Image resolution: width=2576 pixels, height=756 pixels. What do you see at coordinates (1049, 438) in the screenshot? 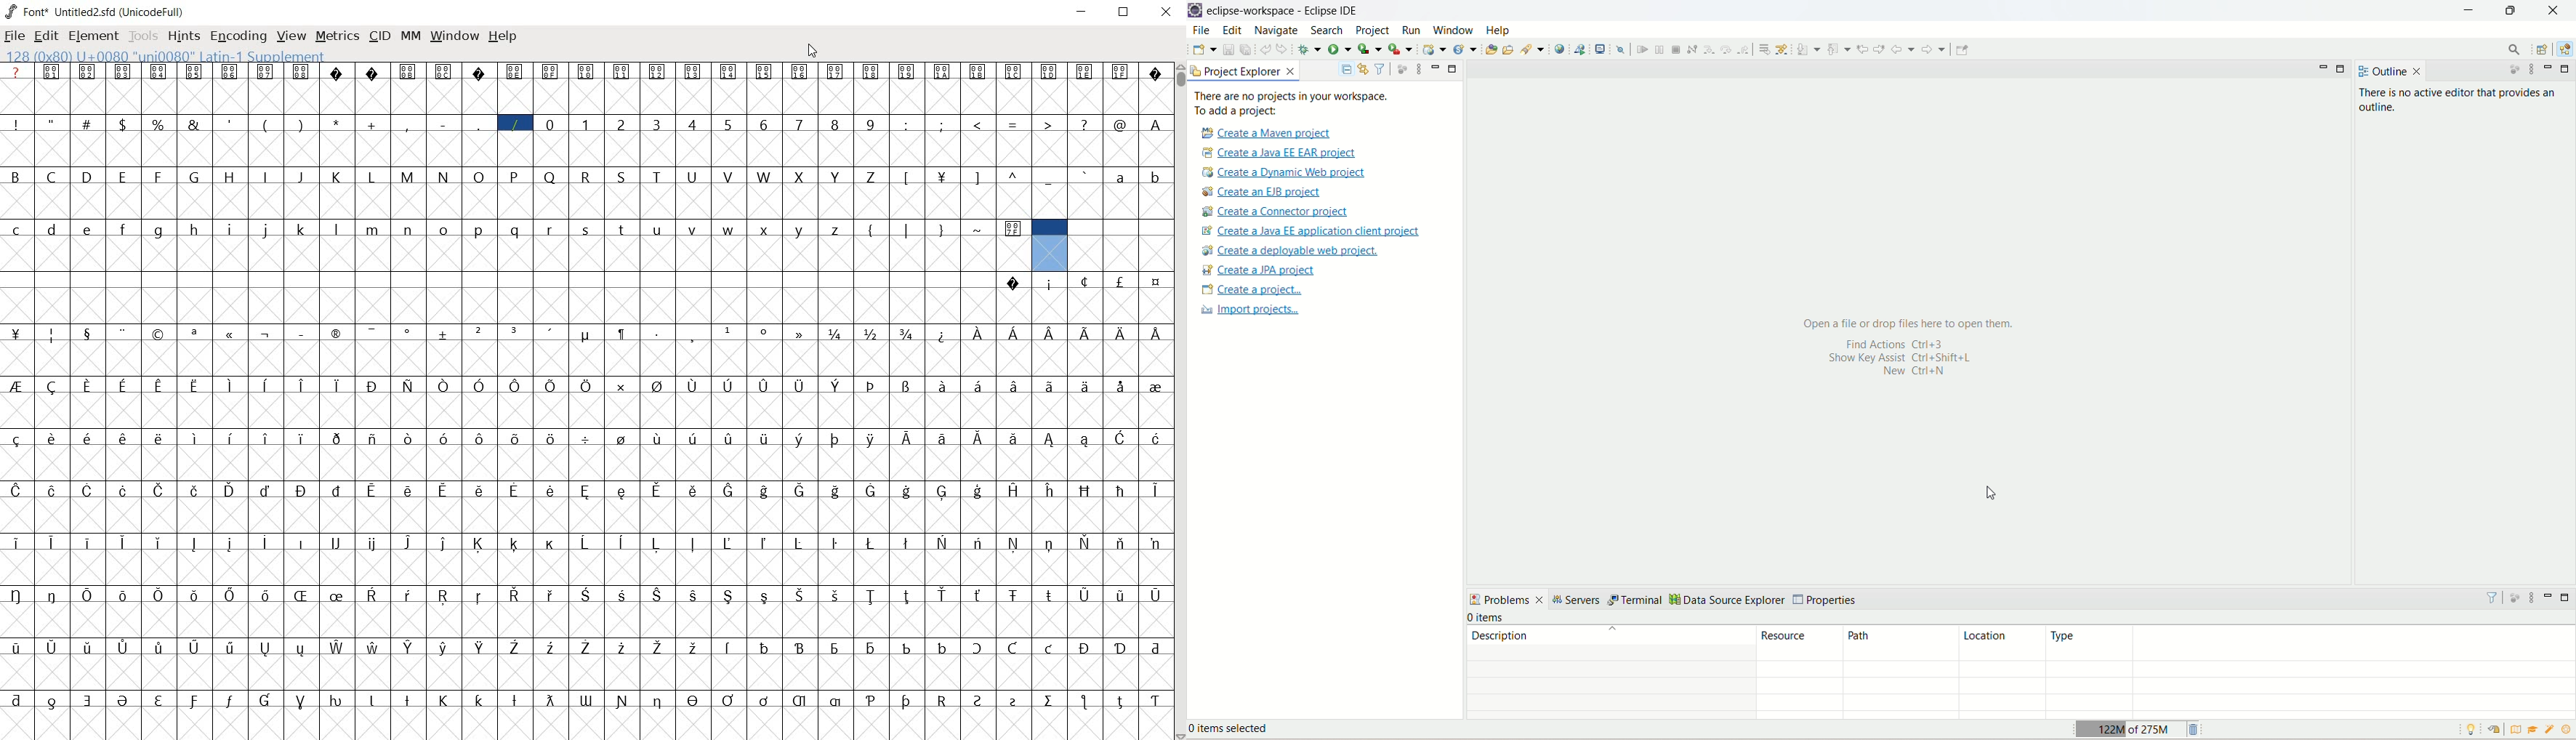
I see `Symbol` at bounding box center [1049, 438].